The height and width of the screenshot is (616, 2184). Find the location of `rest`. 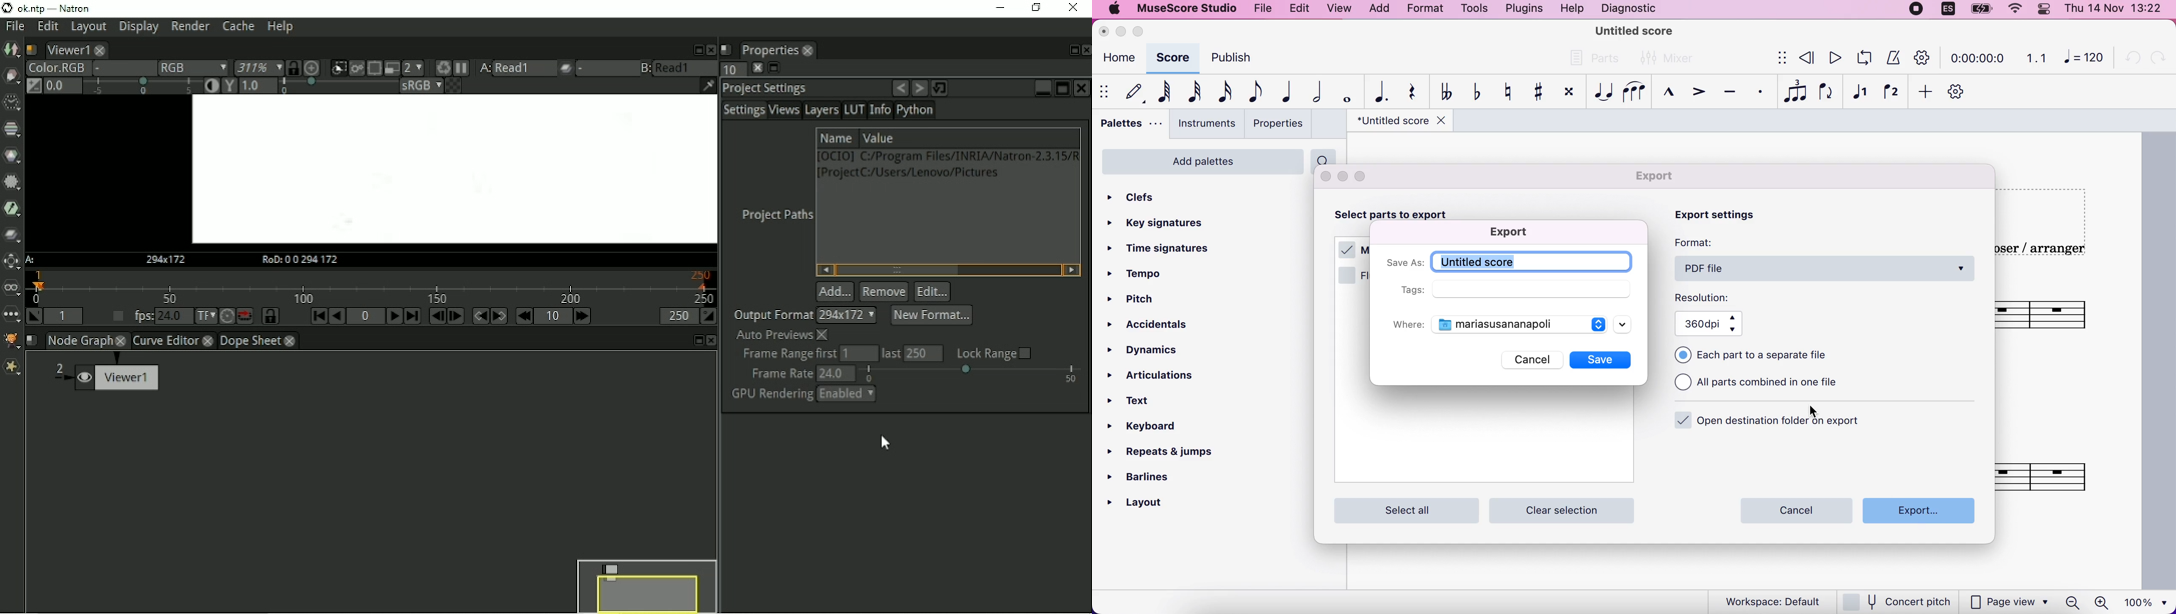

rest is located at coordinates (1410, 93).